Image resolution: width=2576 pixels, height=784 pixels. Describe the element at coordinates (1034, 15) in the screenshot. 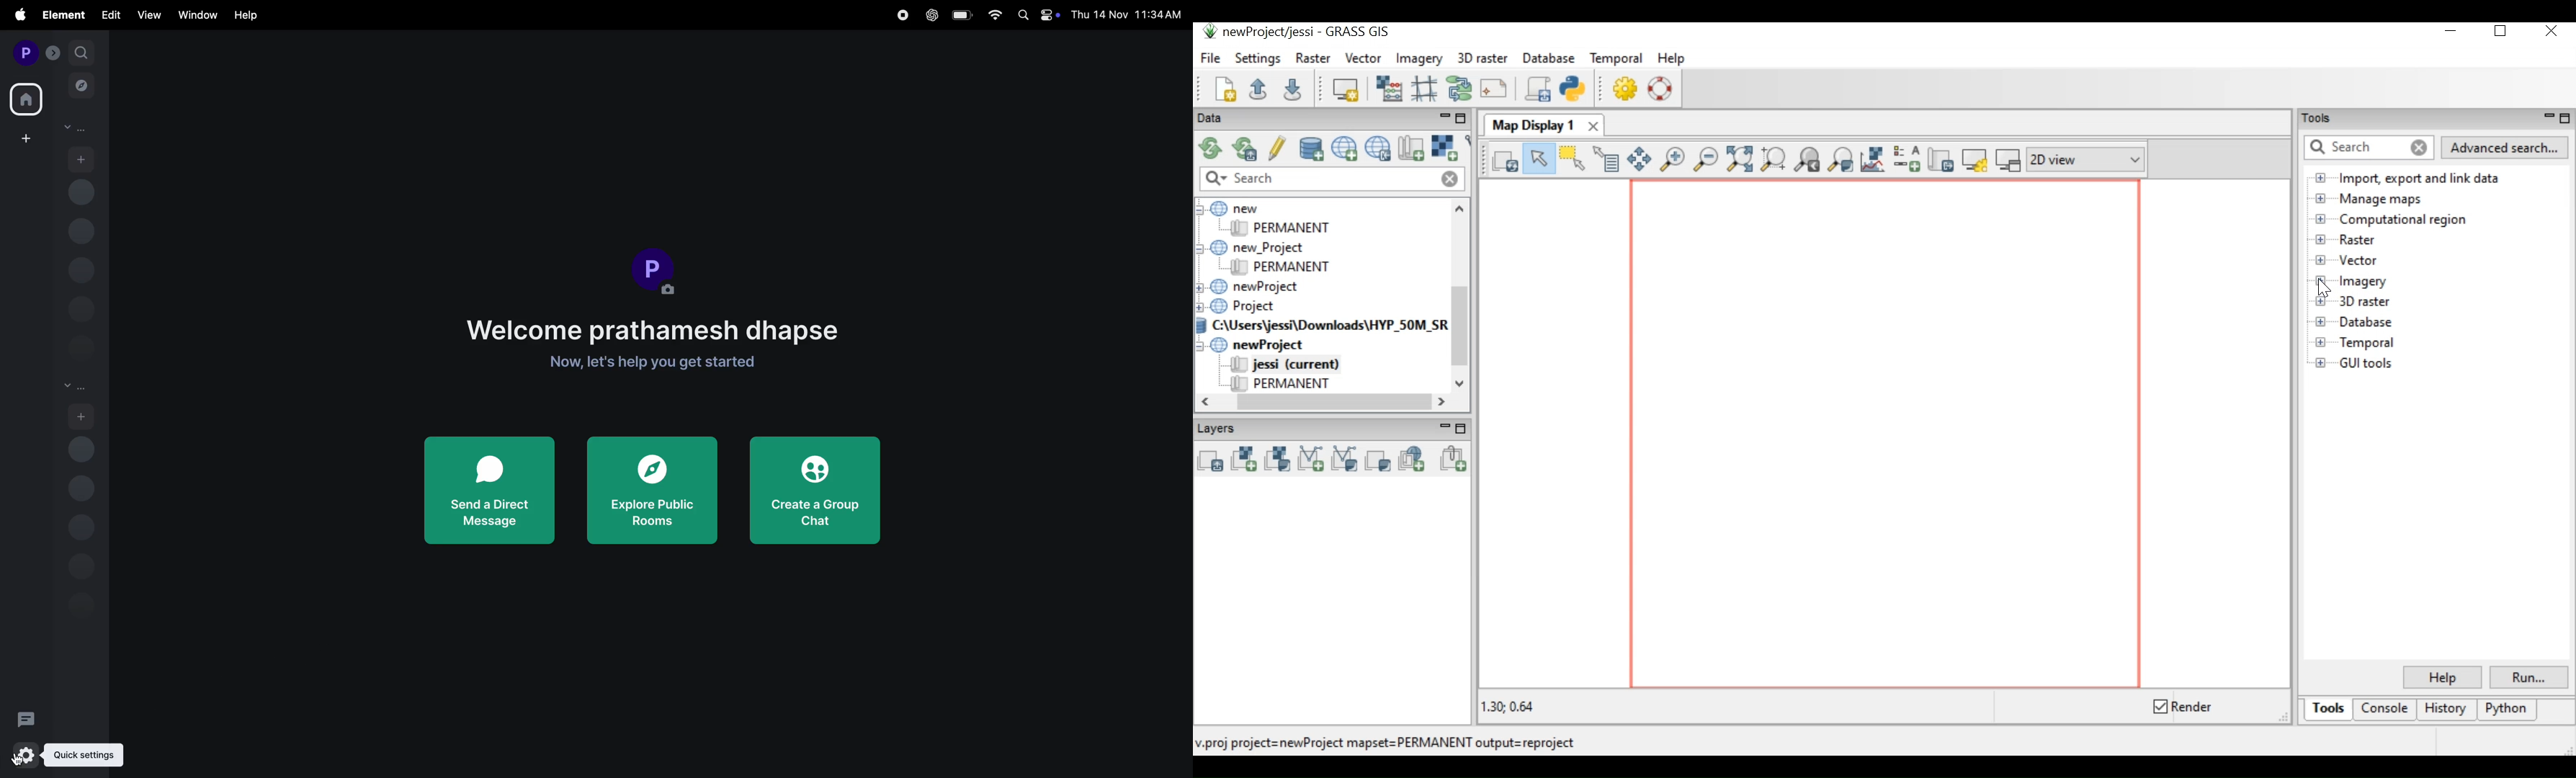

I see `apple widgets` at that location.